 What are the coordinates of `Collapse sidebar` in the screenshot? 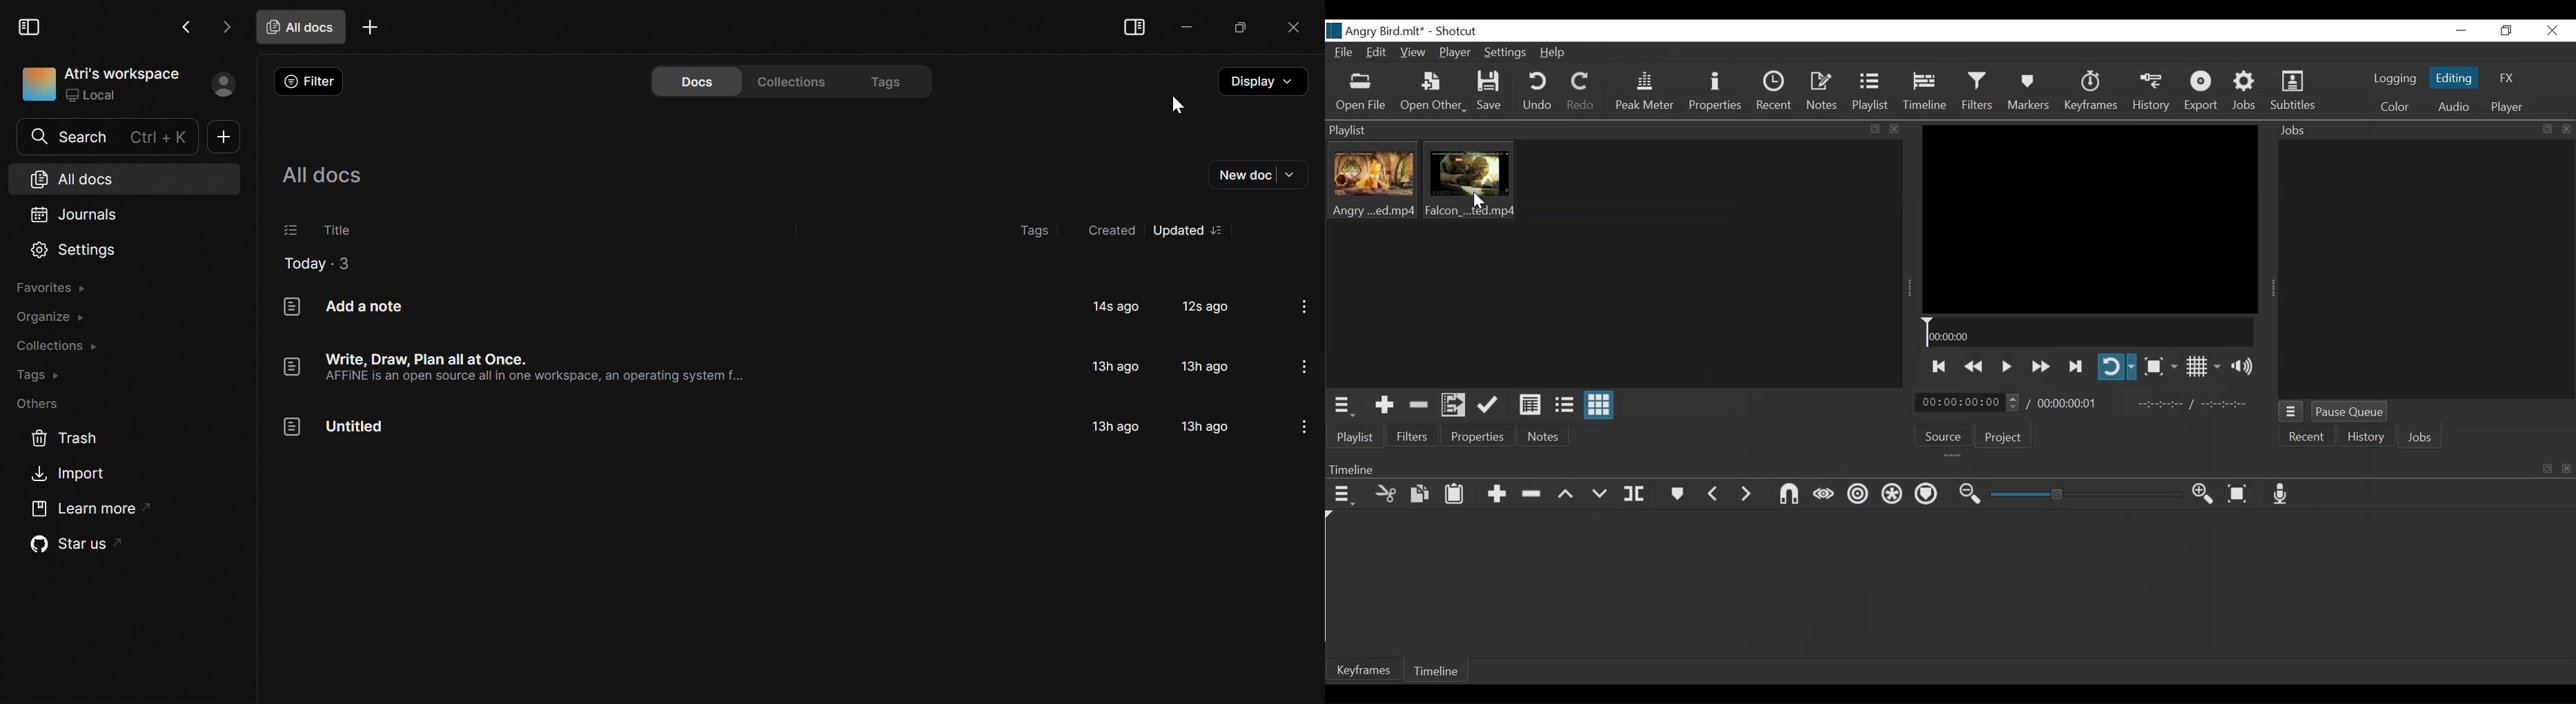 It's located at (1134, 28).